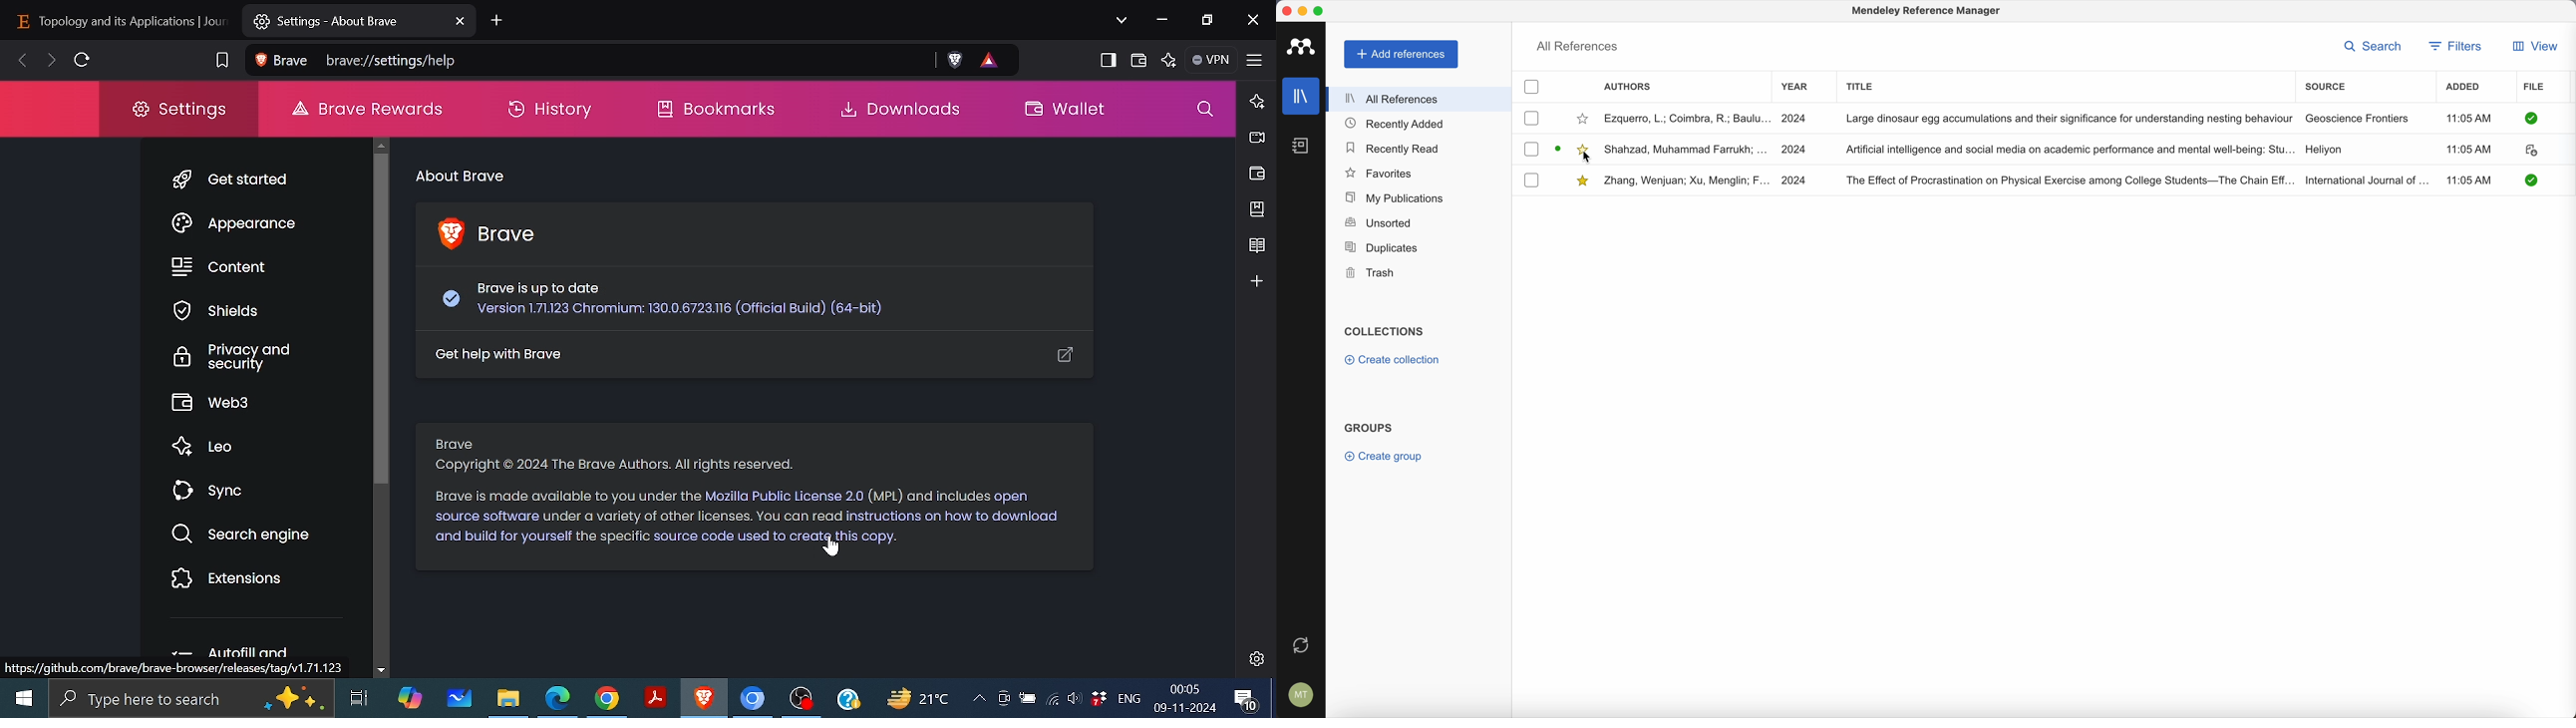 The image size is (2576, 728). I want to click on checkbox, so click(1532, 119).